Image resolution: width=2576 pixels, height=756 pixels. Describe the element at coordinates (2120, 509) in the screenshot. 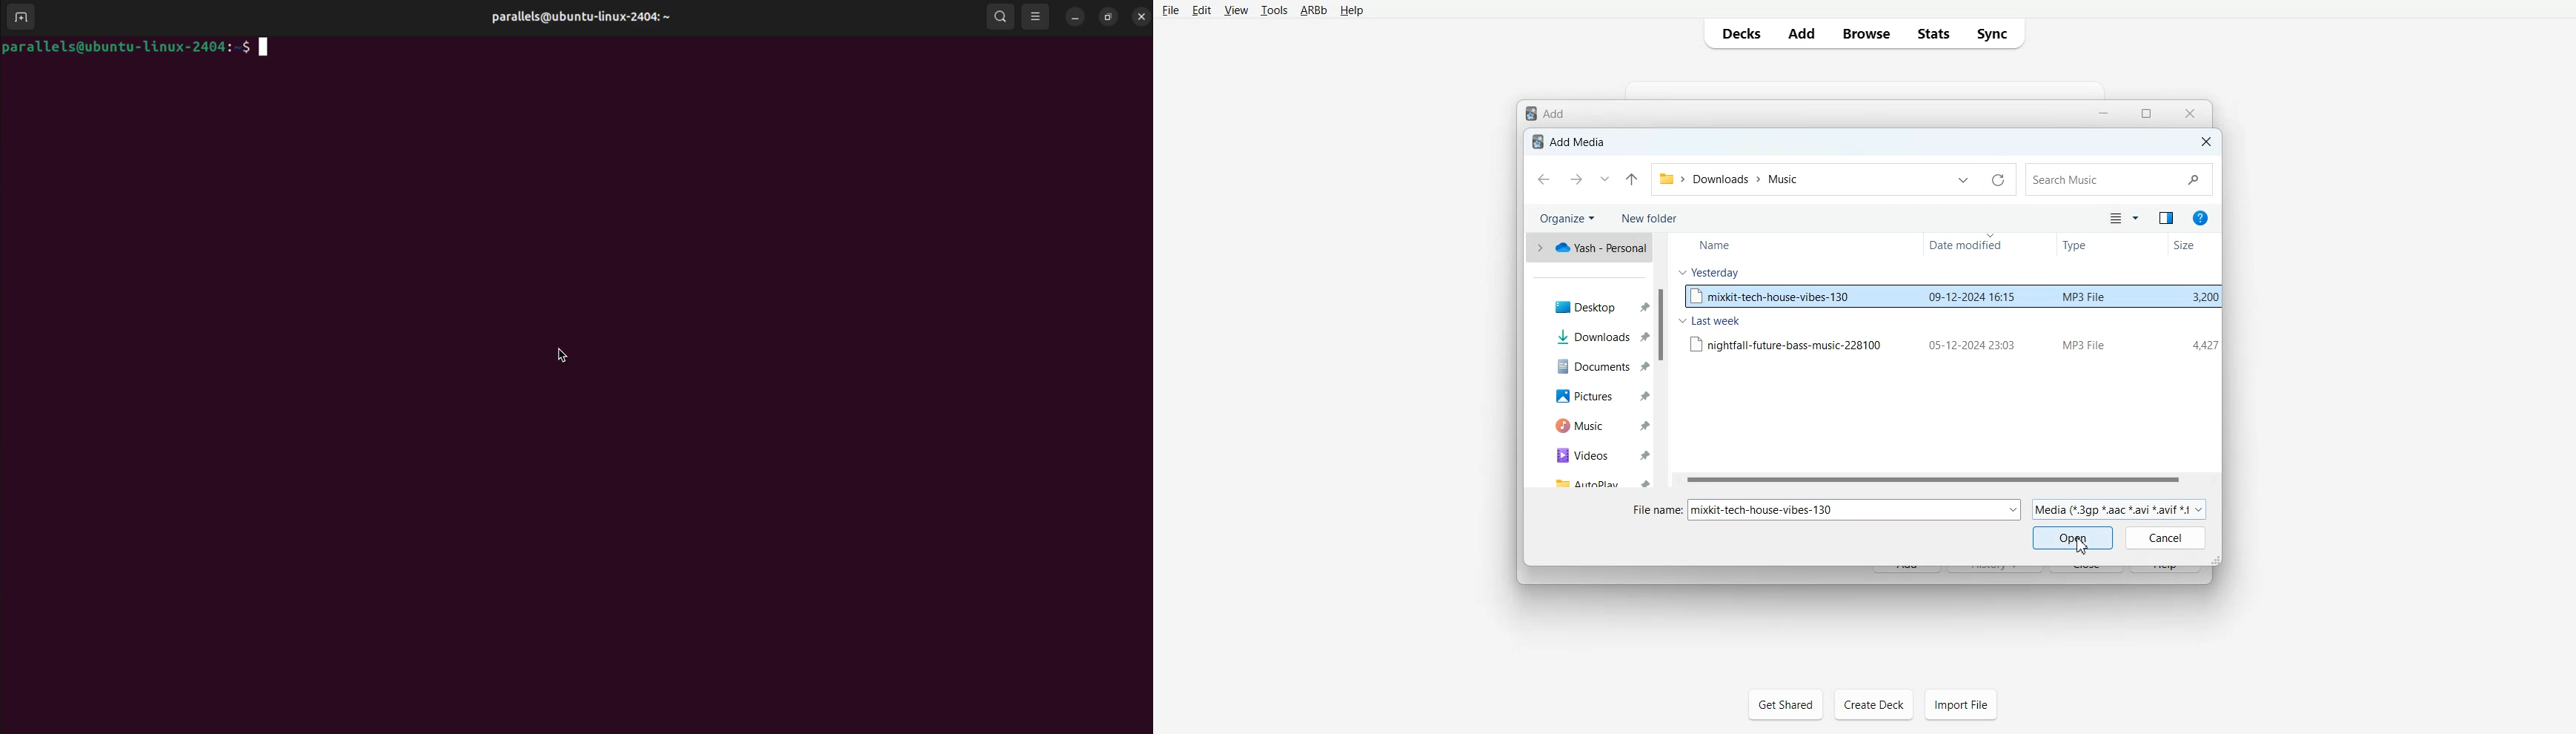

I see `Media` at that location.